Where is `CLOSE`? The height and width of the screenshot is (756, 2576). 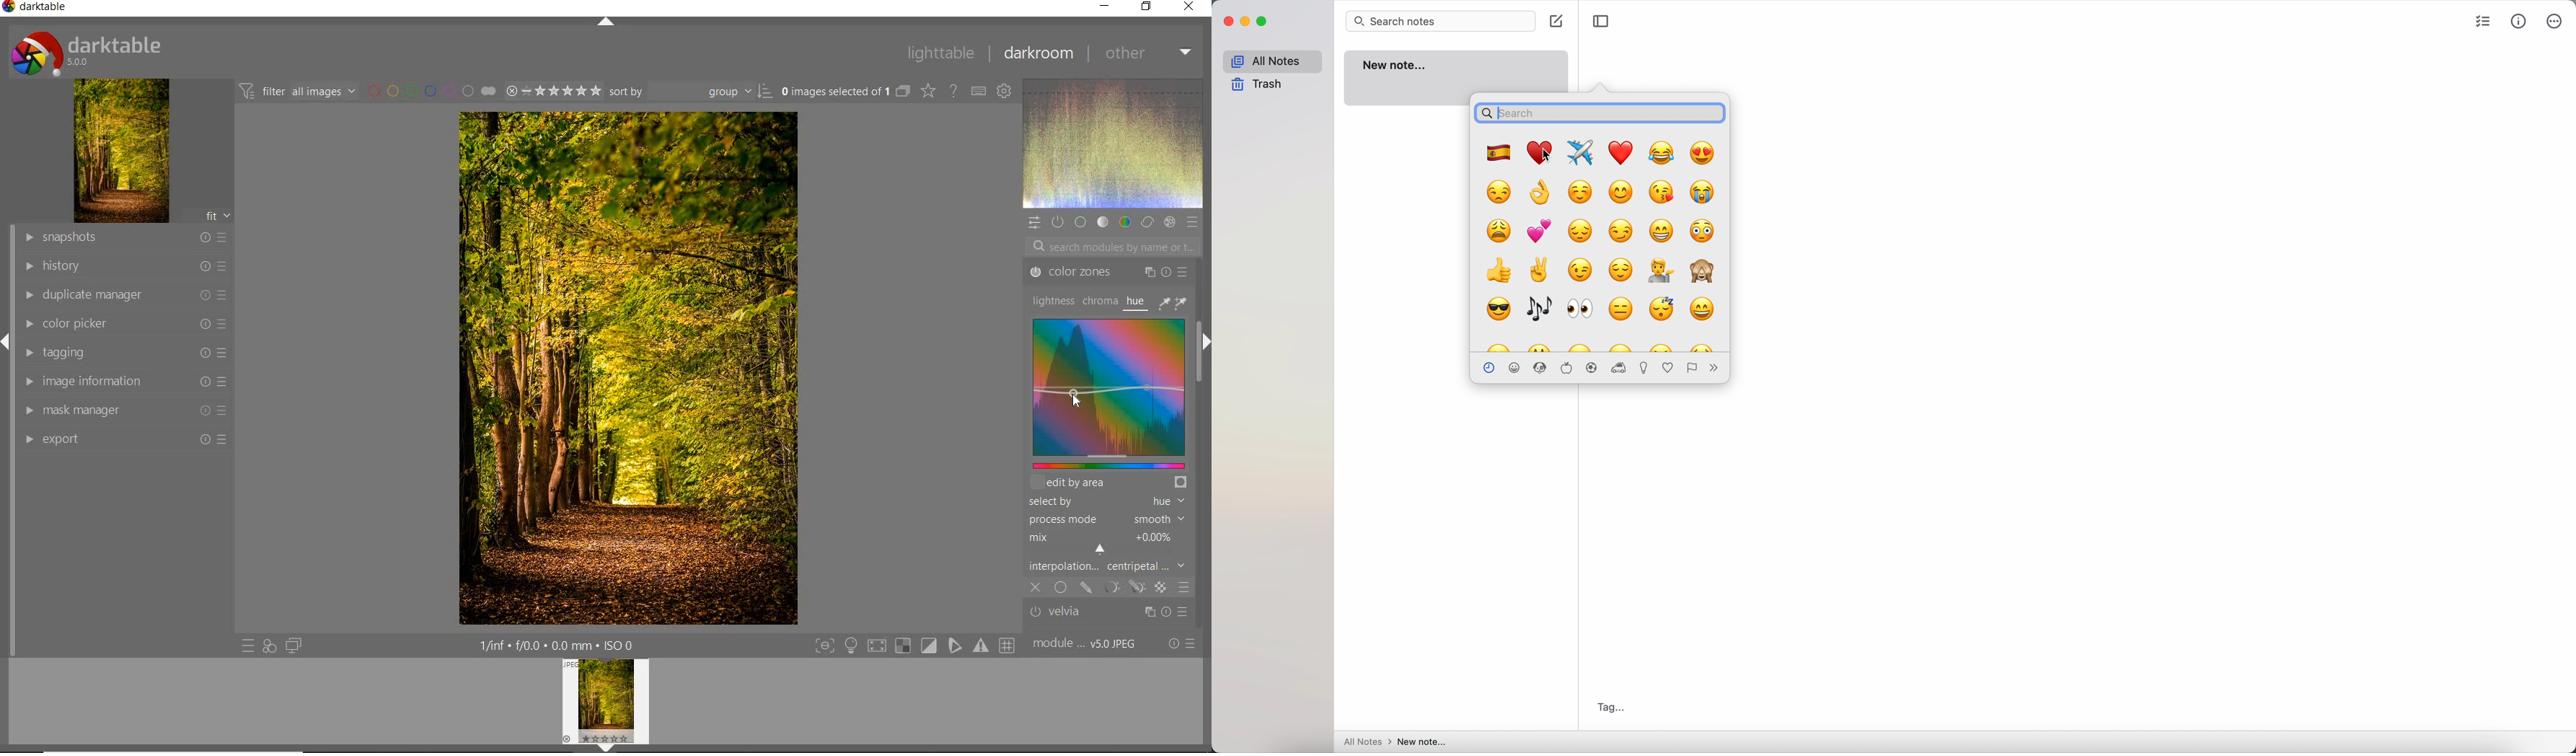
CLOSE is located at coordinates (1194, 7).